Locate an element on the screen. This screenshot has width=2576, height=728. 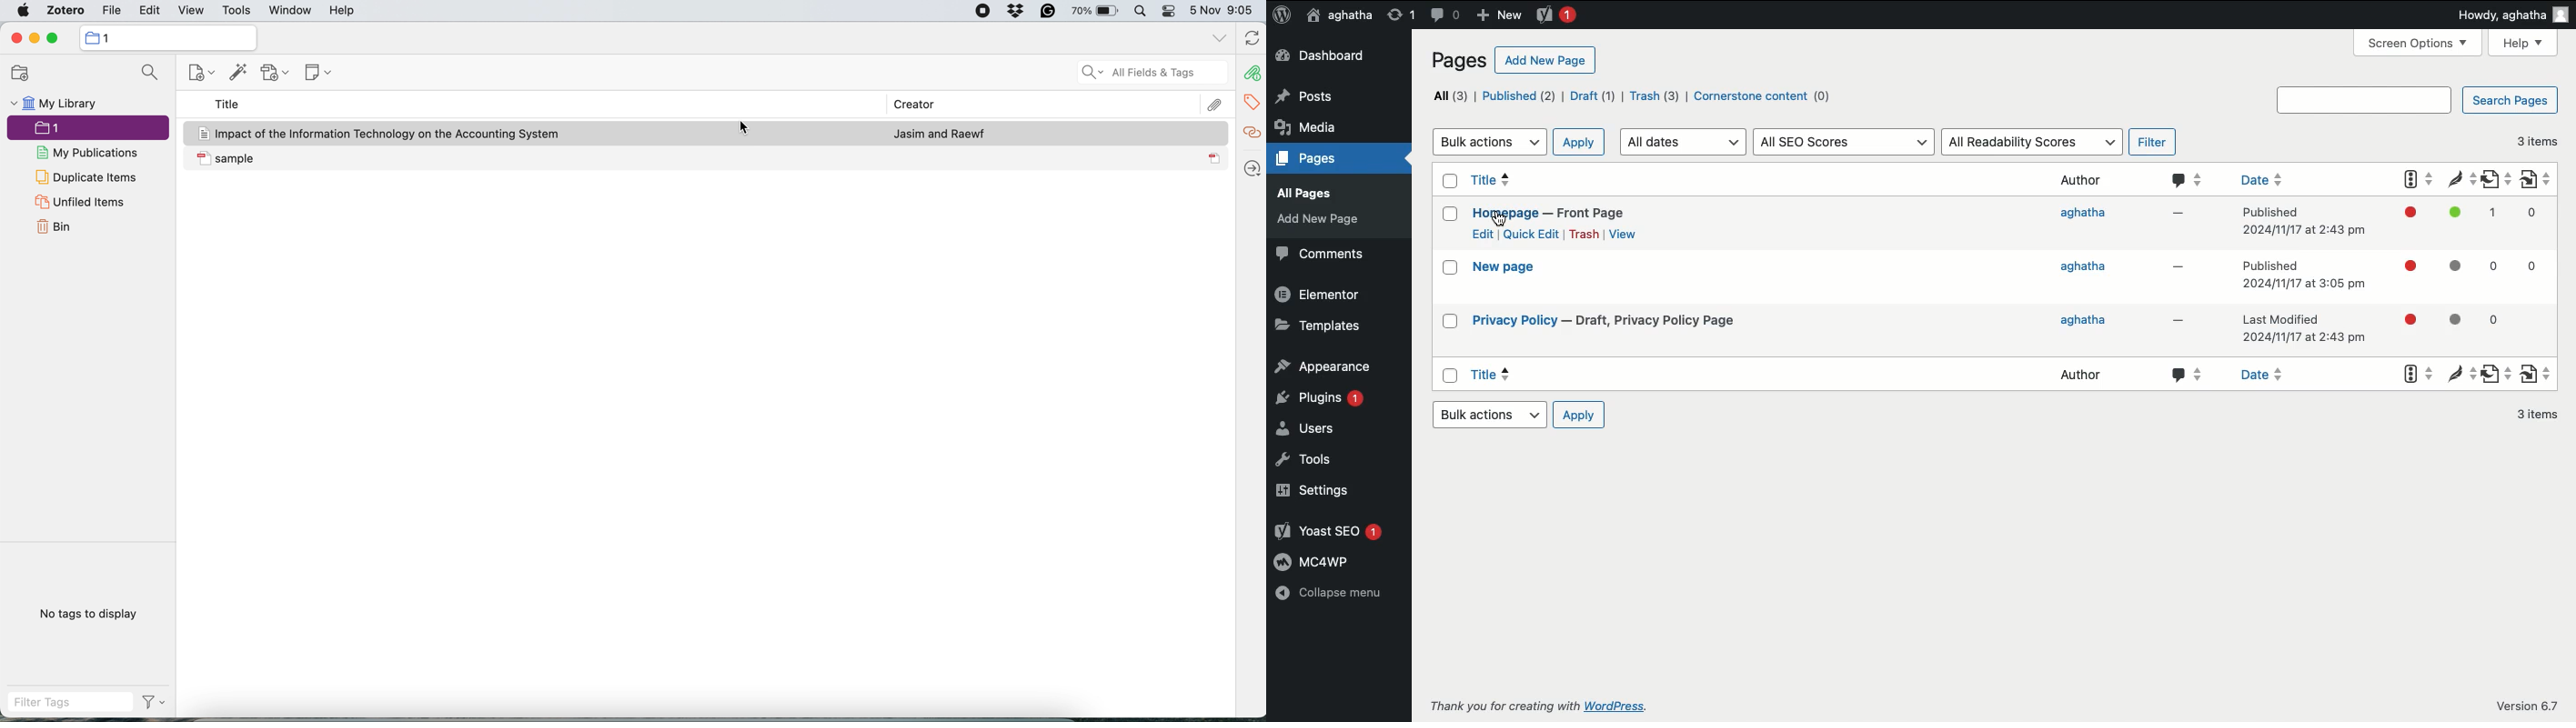
close is located at coordinates (15, 38).